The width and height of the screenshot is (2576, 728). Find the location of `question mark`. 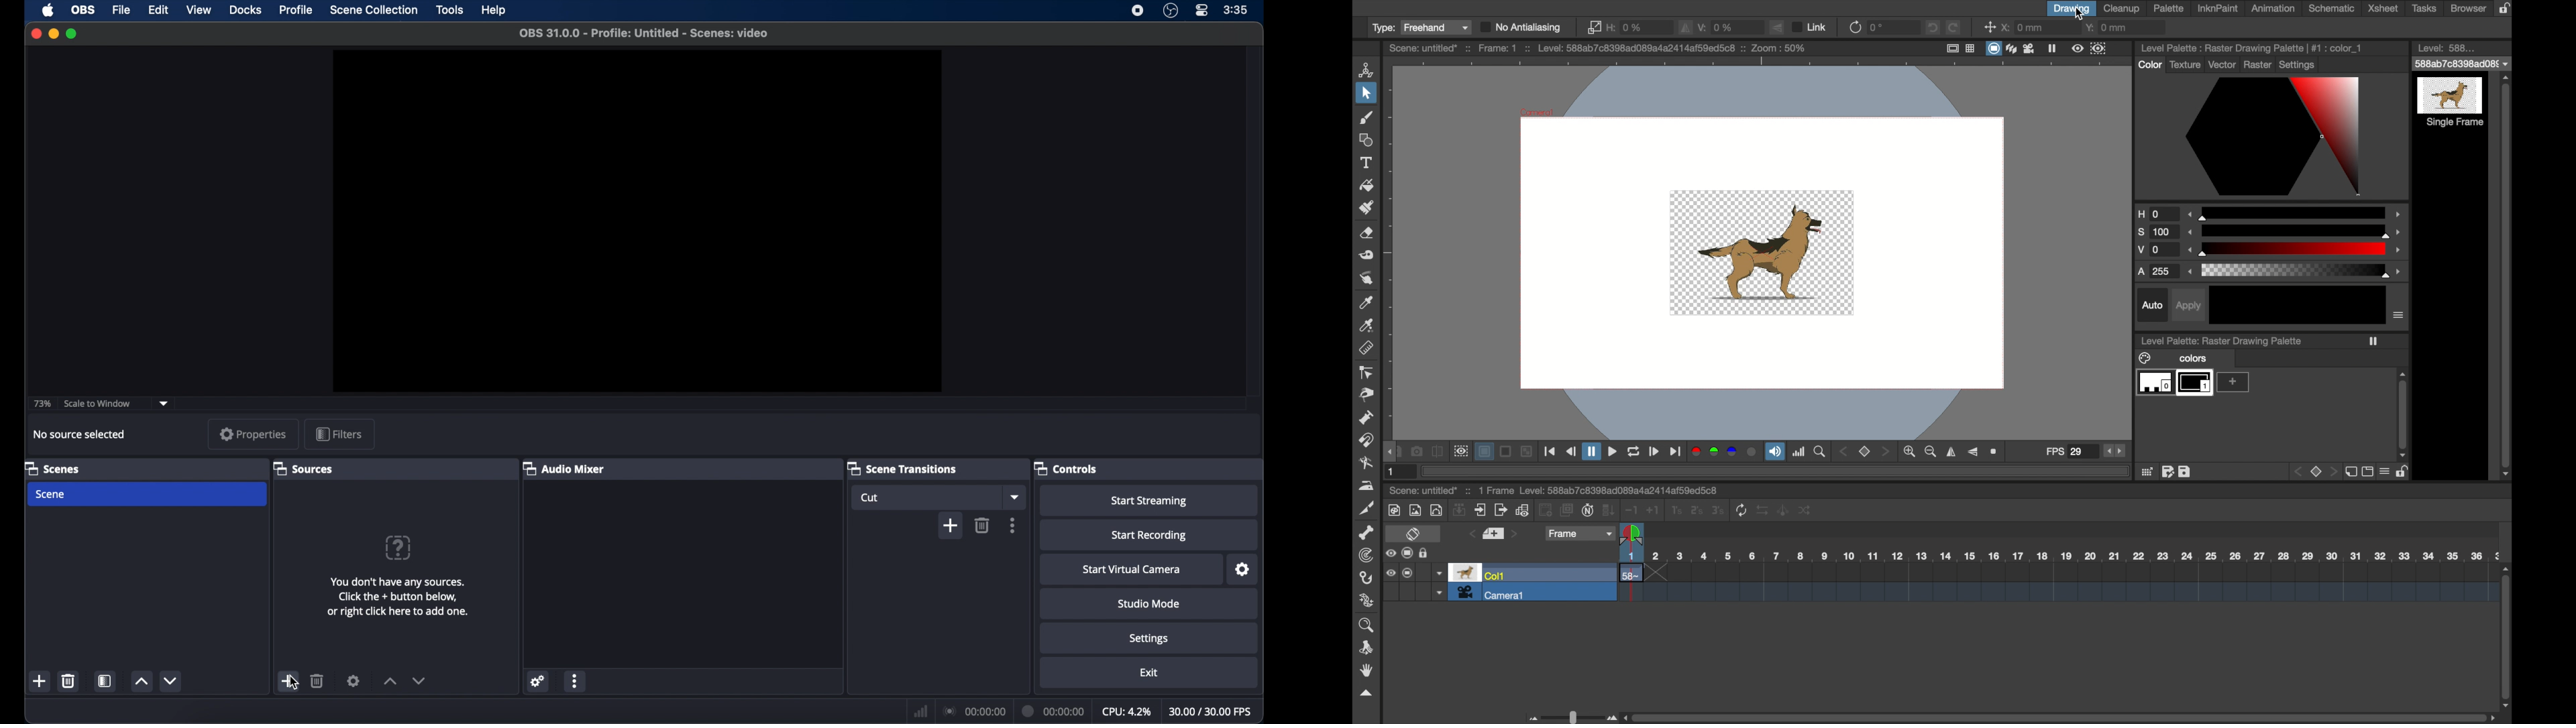

question mark is located at coordinates (398, 547).